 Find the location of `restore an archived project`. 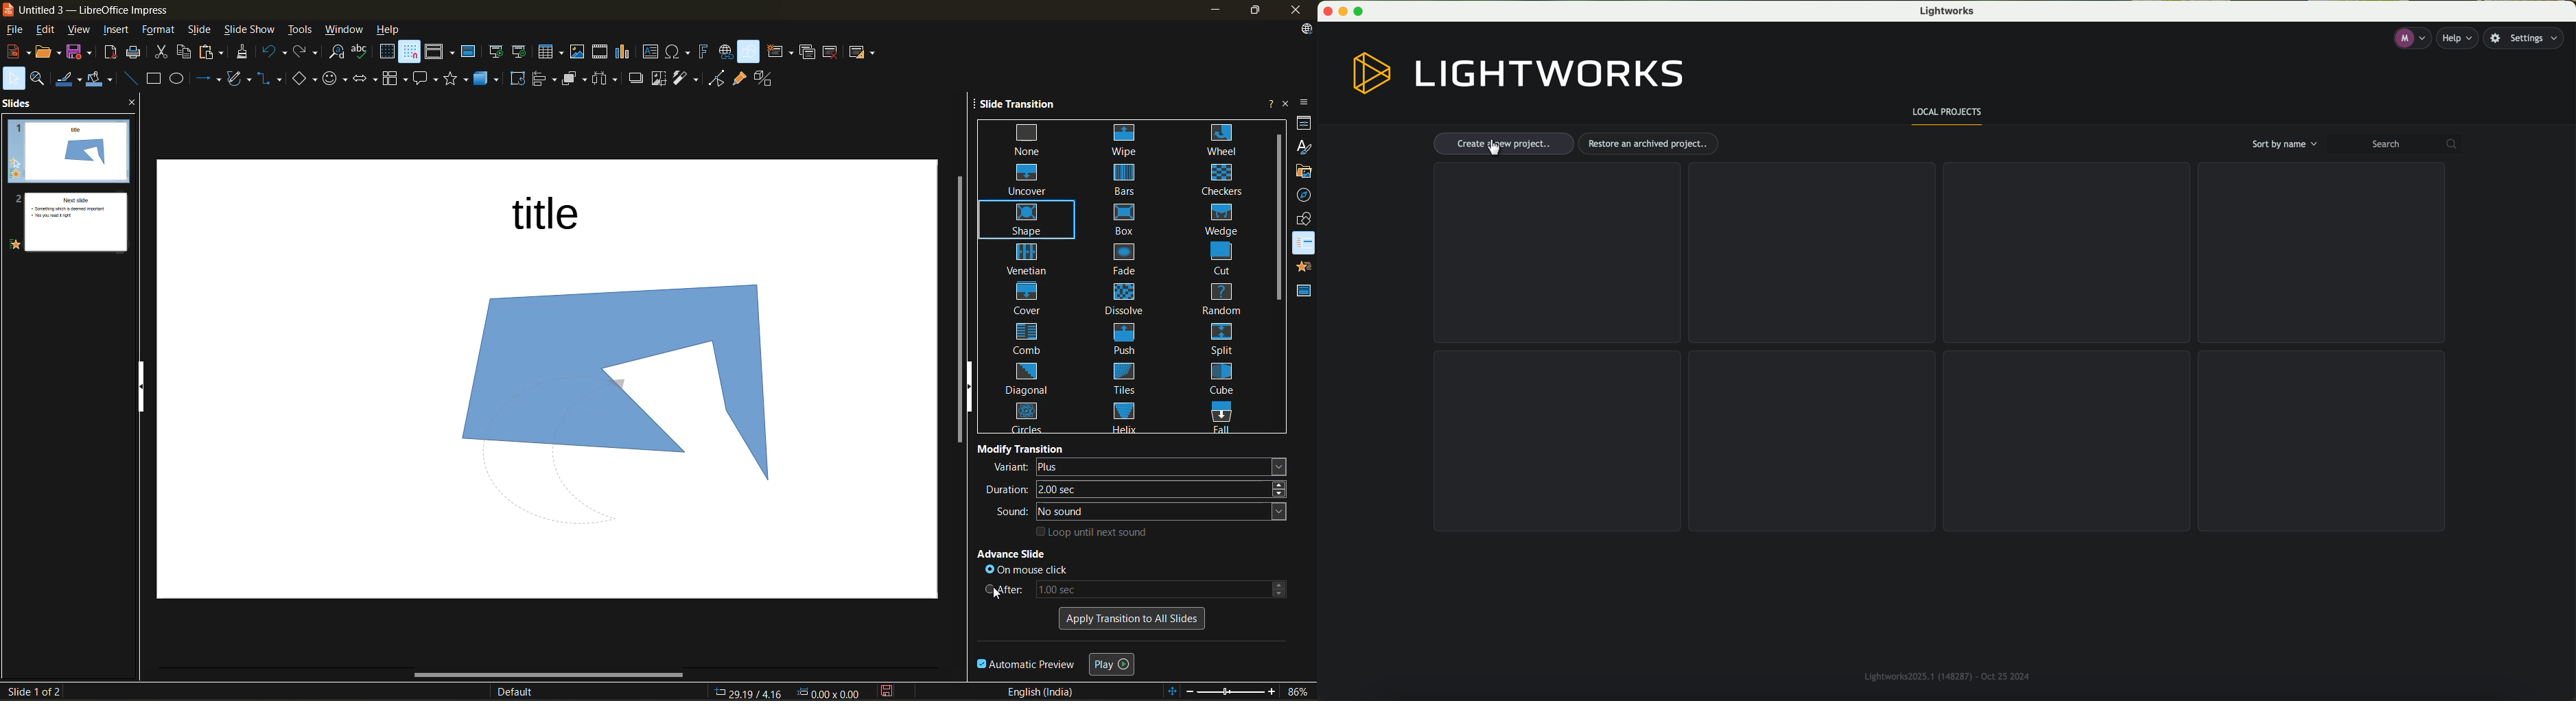

restore an archived project is located at coordinates (1651, 144).